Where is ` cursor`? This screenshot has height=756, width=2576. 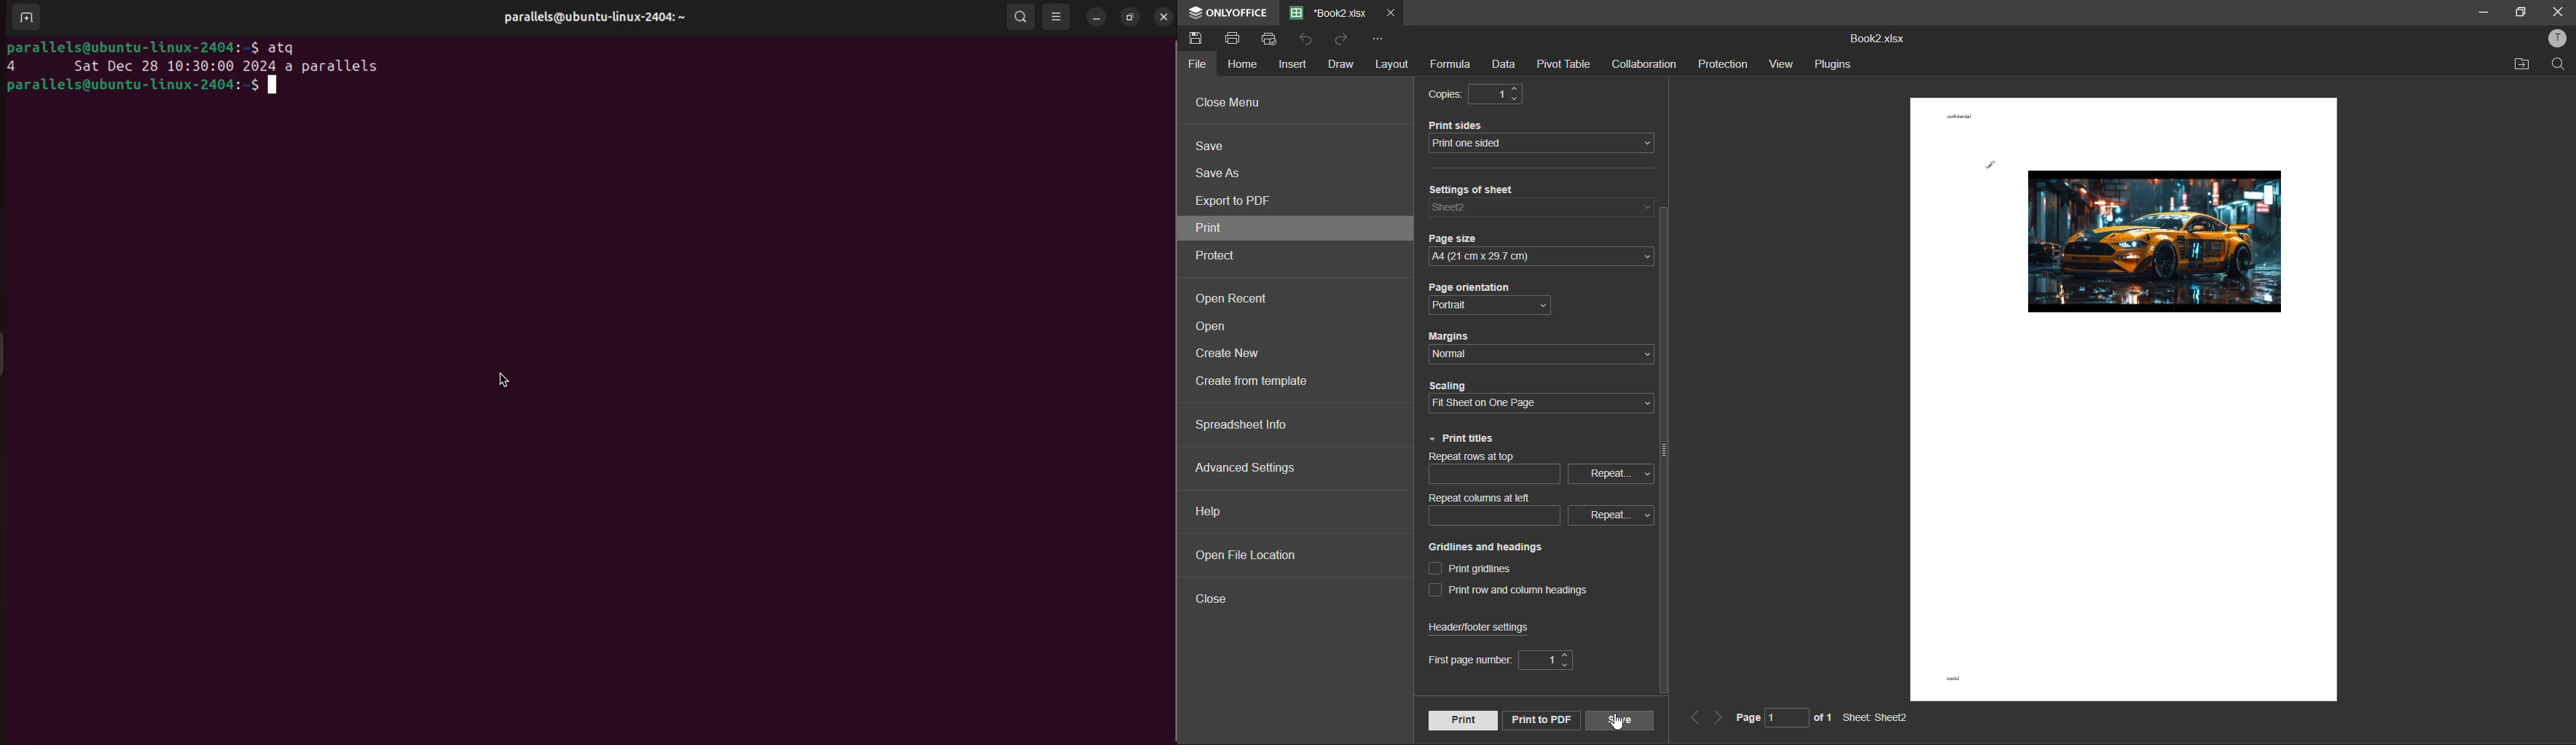
 cursor is located at coordinates (1618, 722).